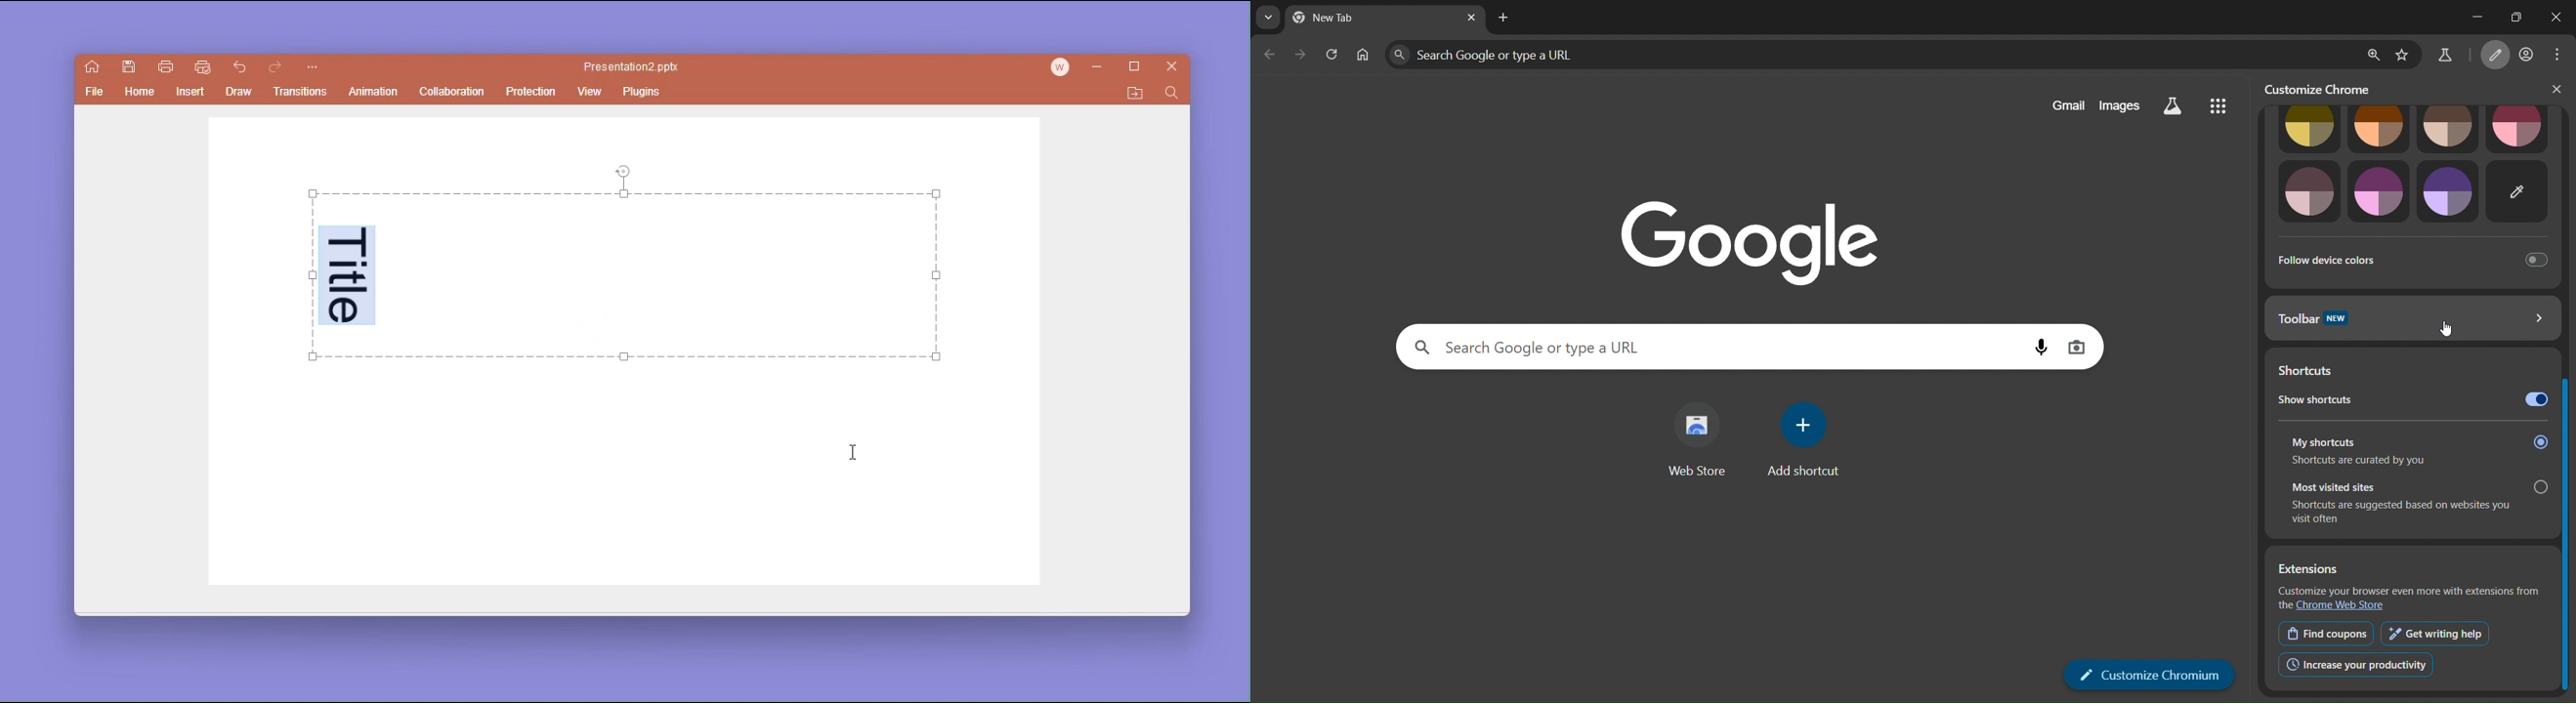 This screenshot has height=728, width=2576. I want to click on close, so click(1173, 68).